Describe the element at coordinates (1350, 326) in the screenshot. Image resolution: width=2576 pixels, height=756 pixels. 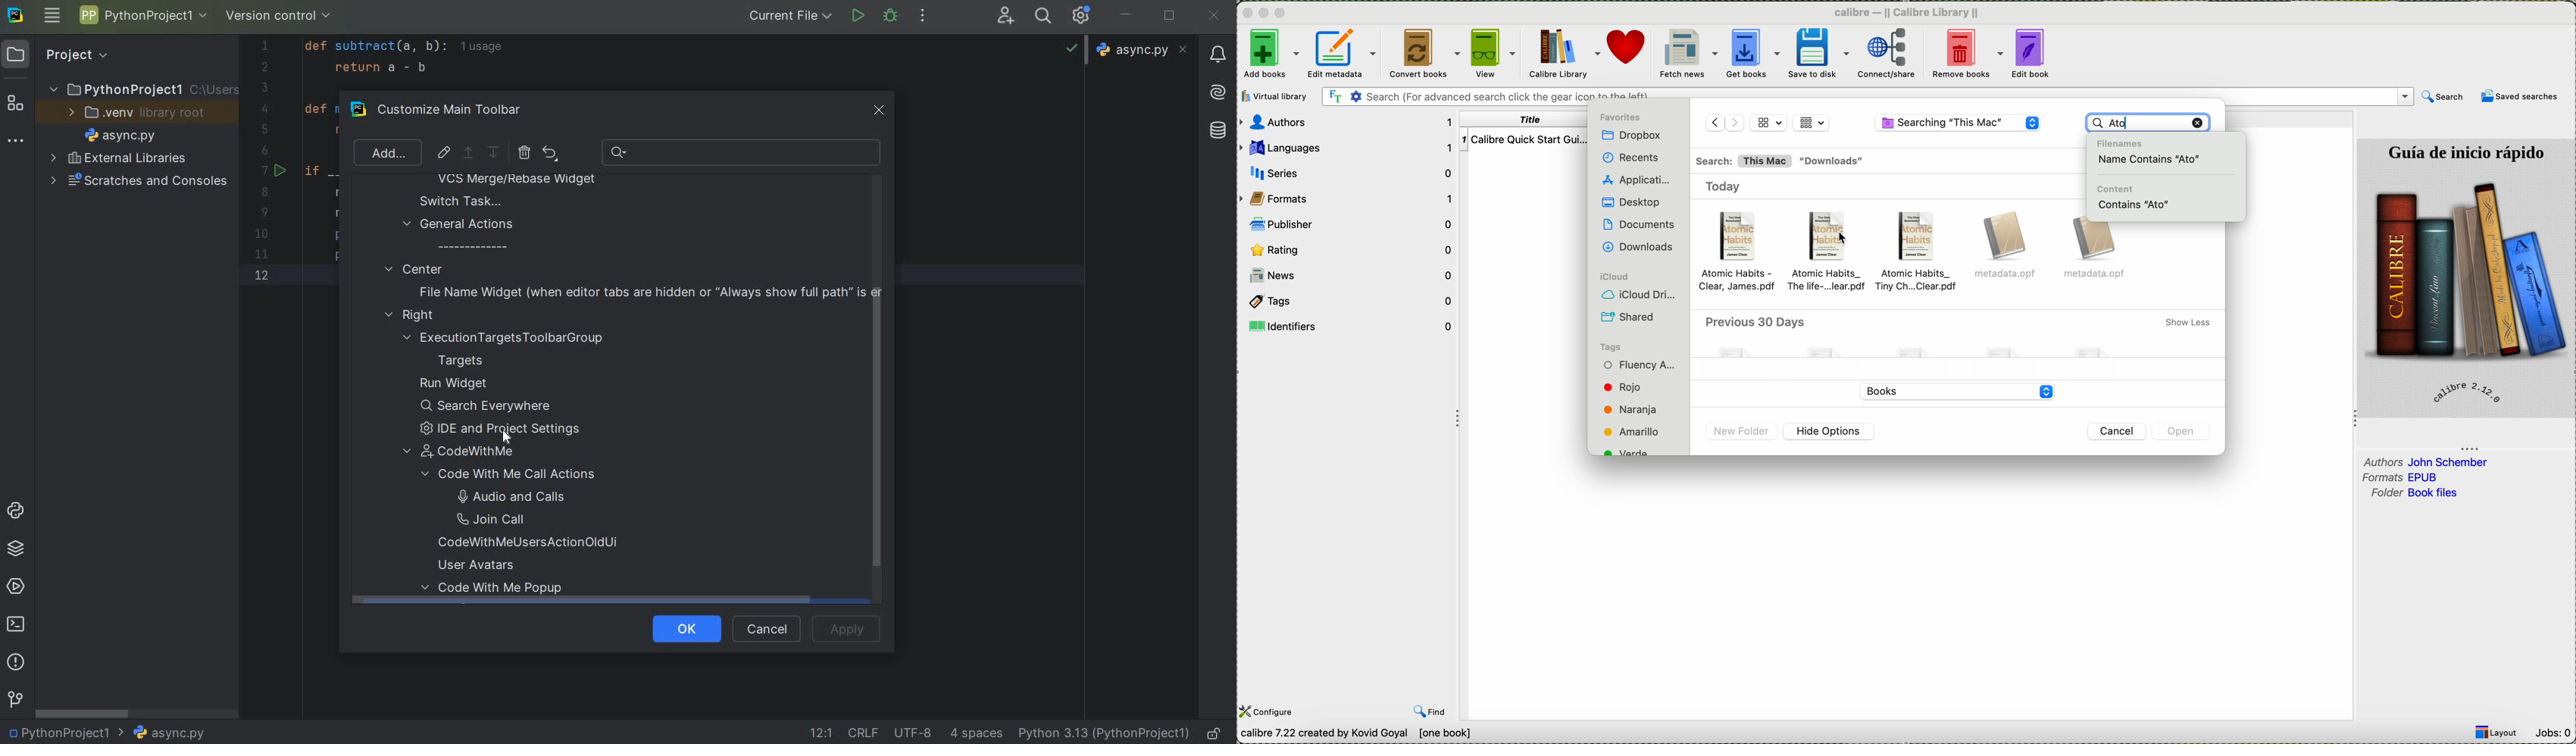
I see `identifiers` at that location.